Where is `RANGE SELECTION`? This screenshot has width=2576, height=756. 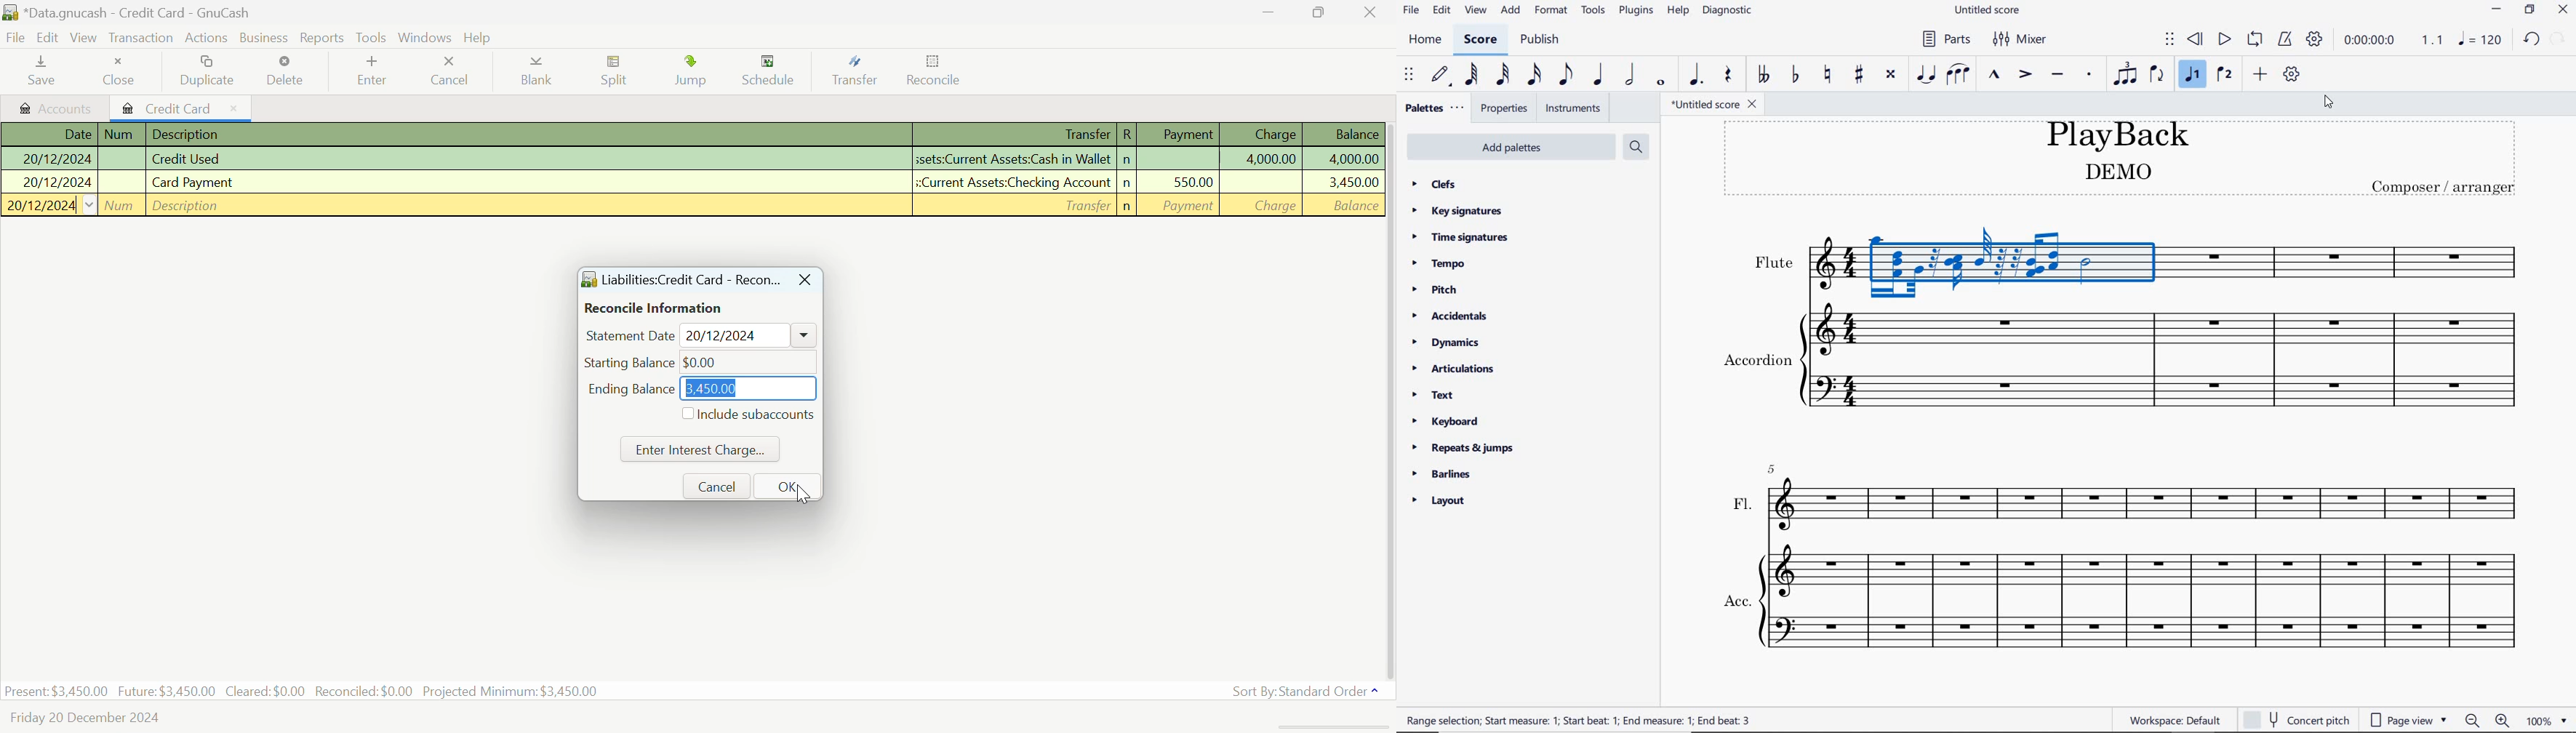
RANGE SELECTION is located at coordinates (1585, 719).